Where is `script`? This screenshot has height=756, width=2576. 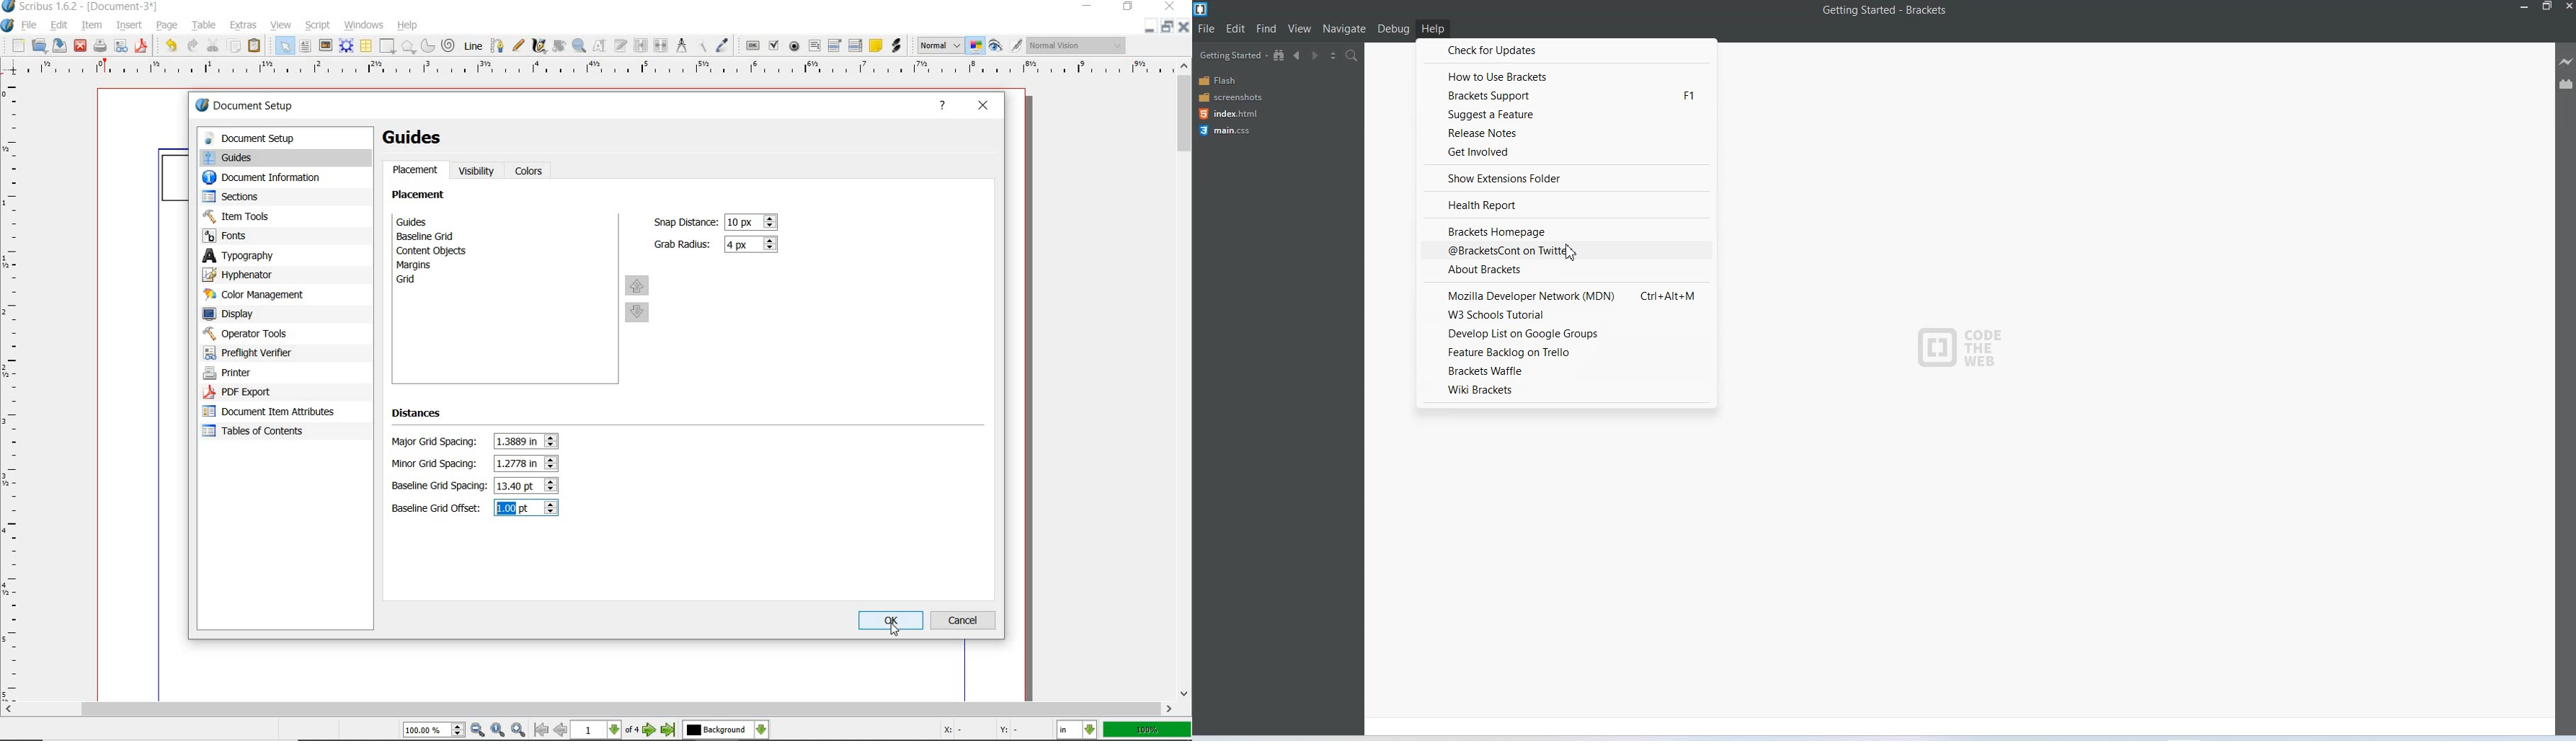 script is located at coordinates (319, 25).